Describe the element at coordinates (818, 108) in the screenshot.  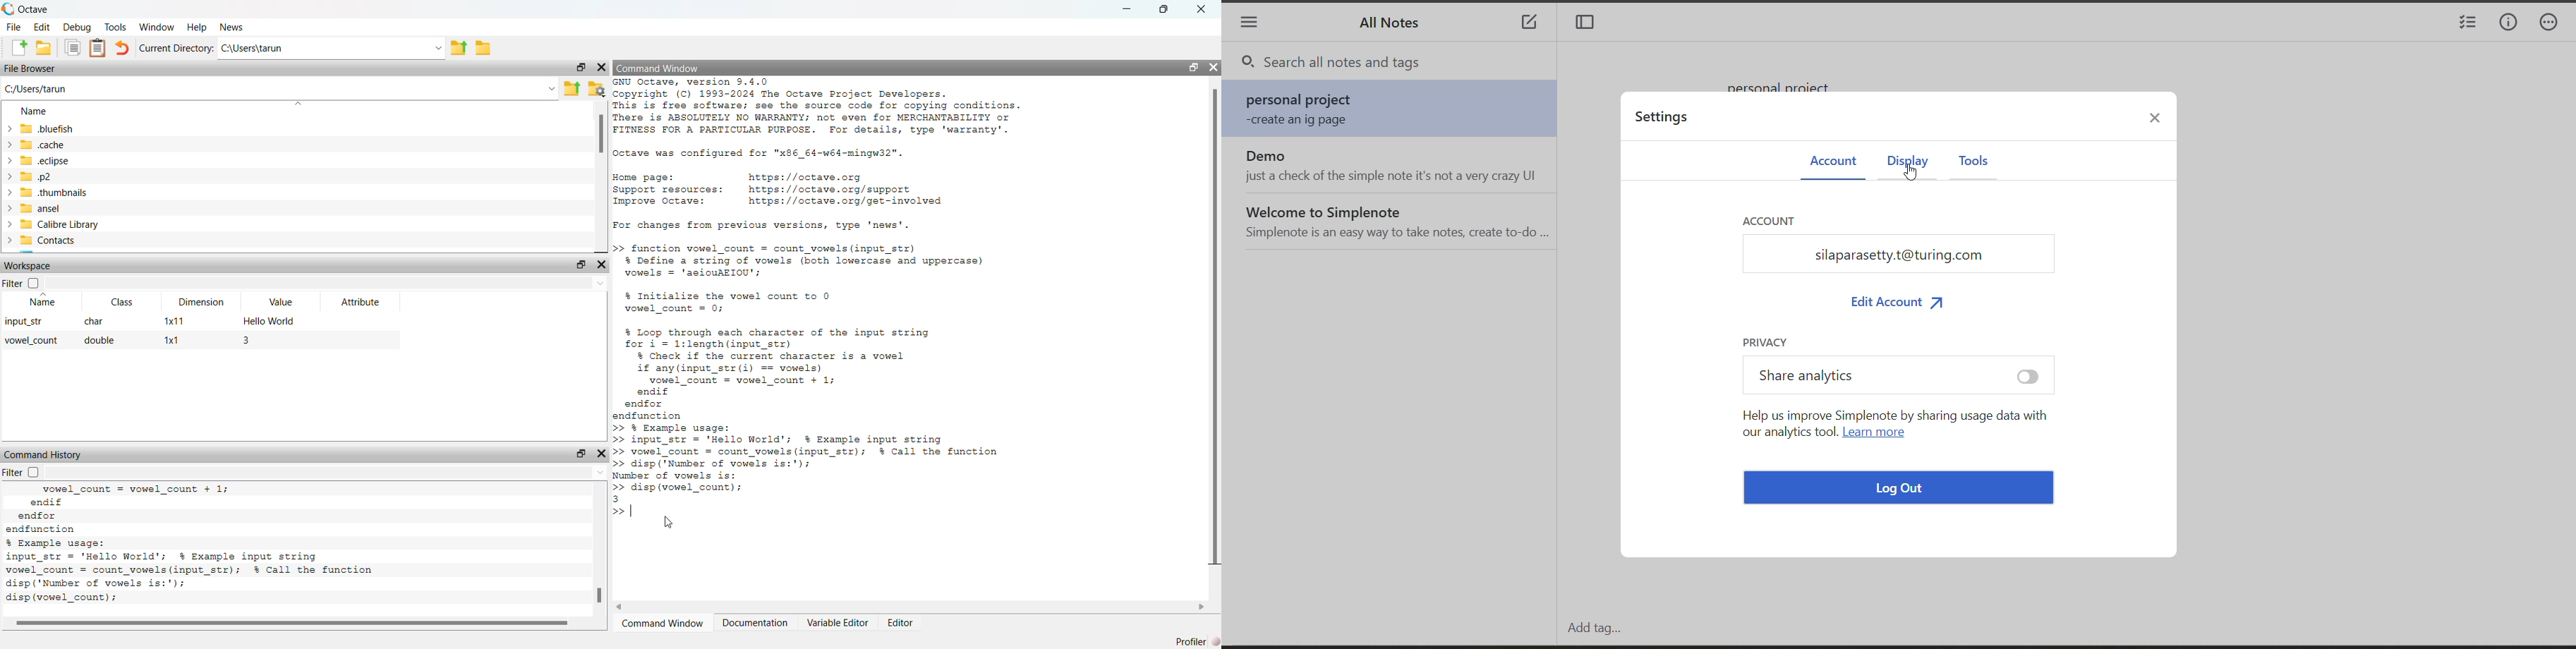
I see `GNU Octave, version 35.4.0
Copyright (C) 1993-2024 The Octave Project Developers.

This is free software; see the source code for copying conditions.
There is ABSOLUTELY NO WARRANTY; not even for MERCHANTABILITY or
FITNESS FOR A PARTICULAR PURPOSE. For details, type 'warranty'.` at that location.